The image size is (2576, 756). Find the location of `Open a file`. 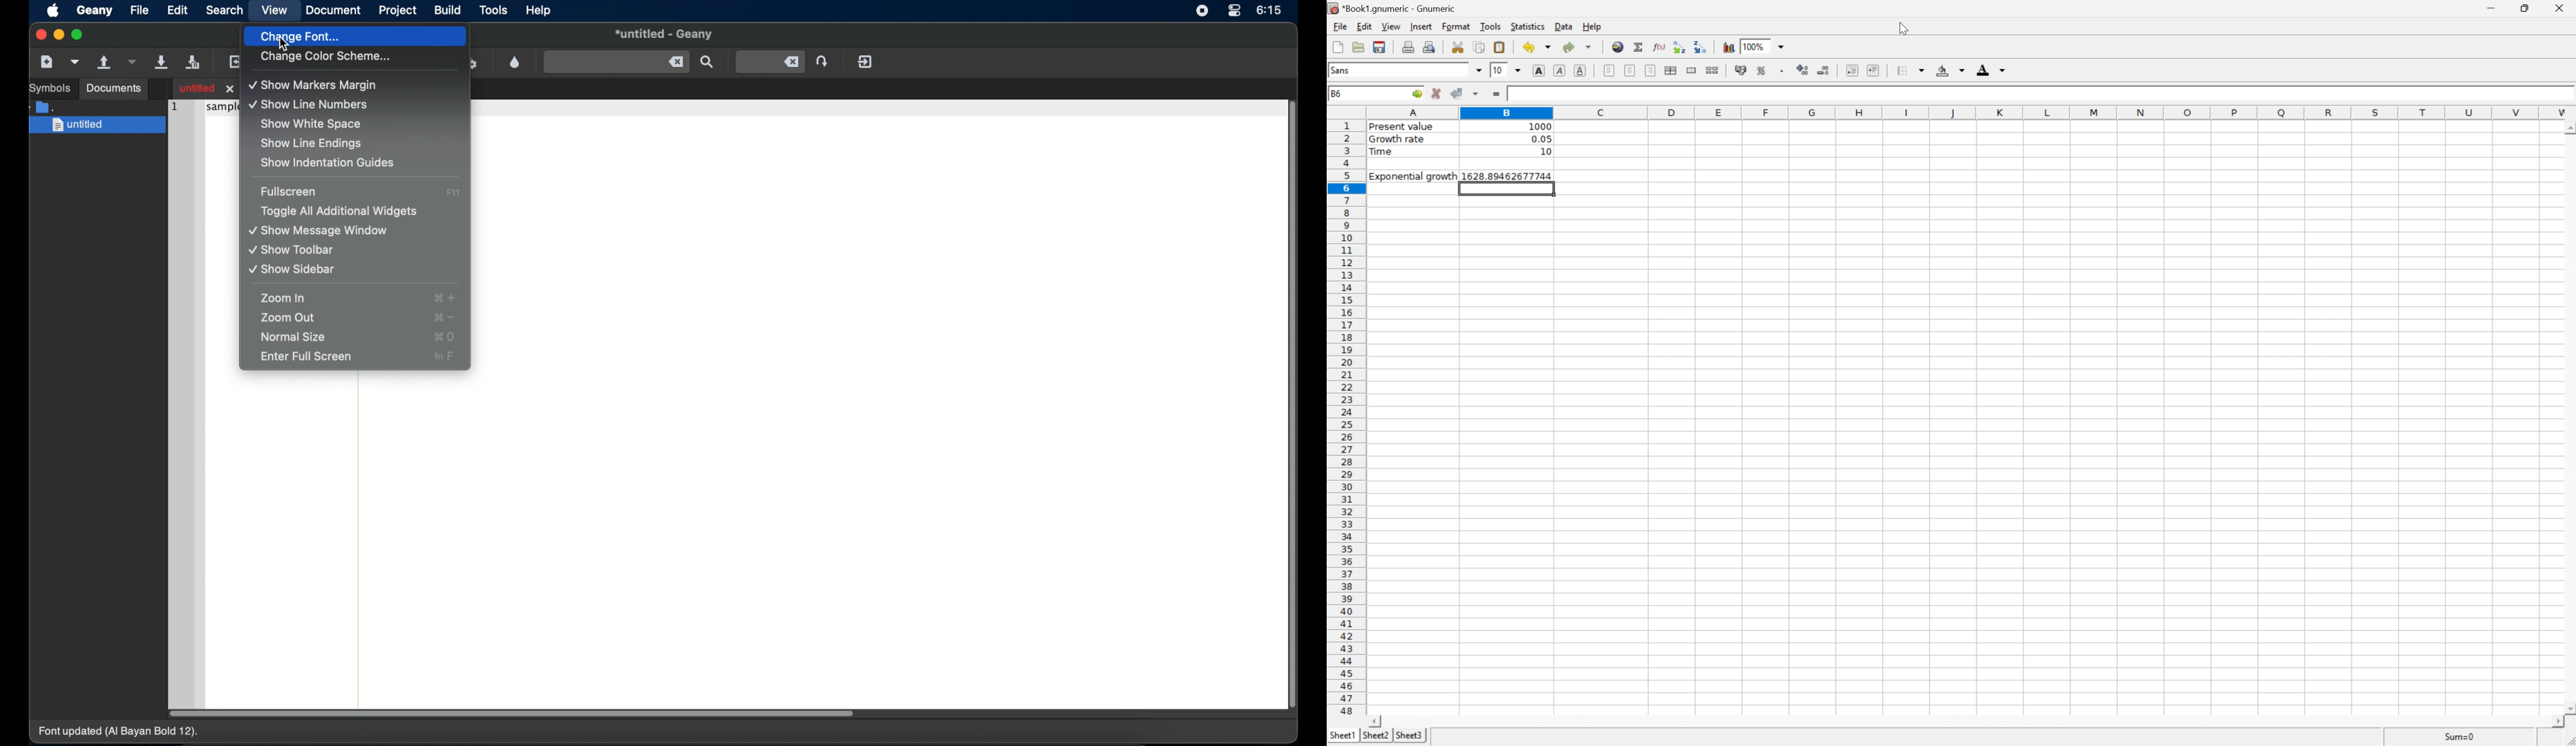

Open a file is located at coordinates (1359, 47).